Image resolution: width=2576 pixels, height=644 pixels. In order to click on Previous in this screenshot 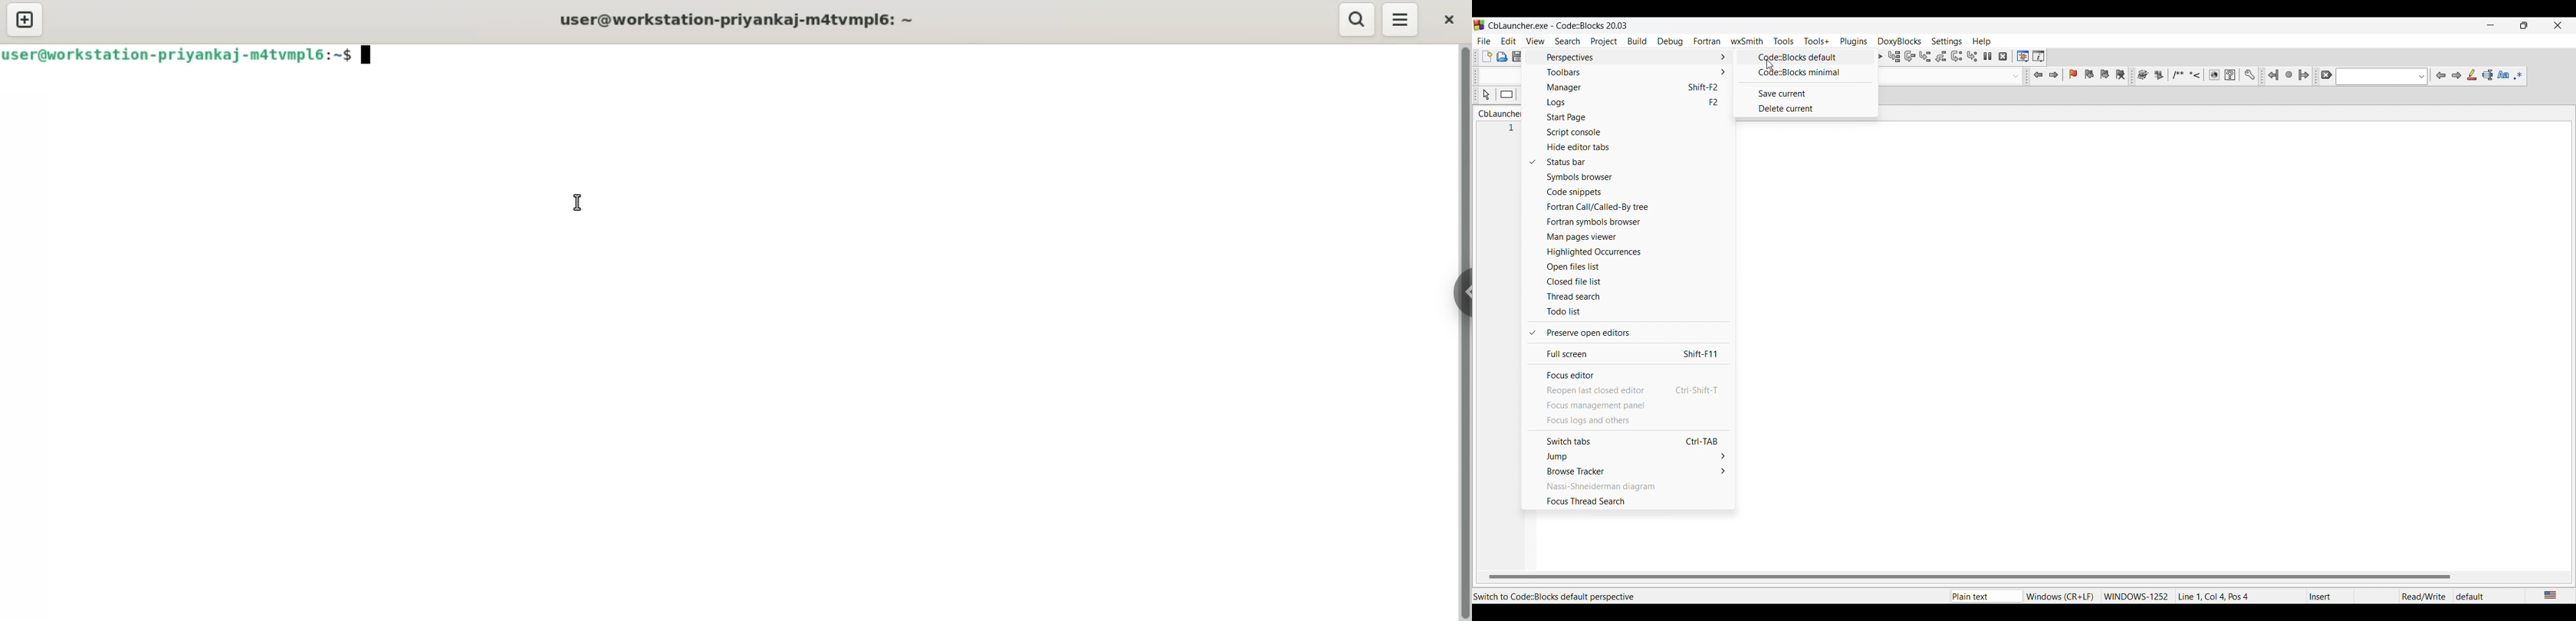, I will do `click(2441, 75)`.